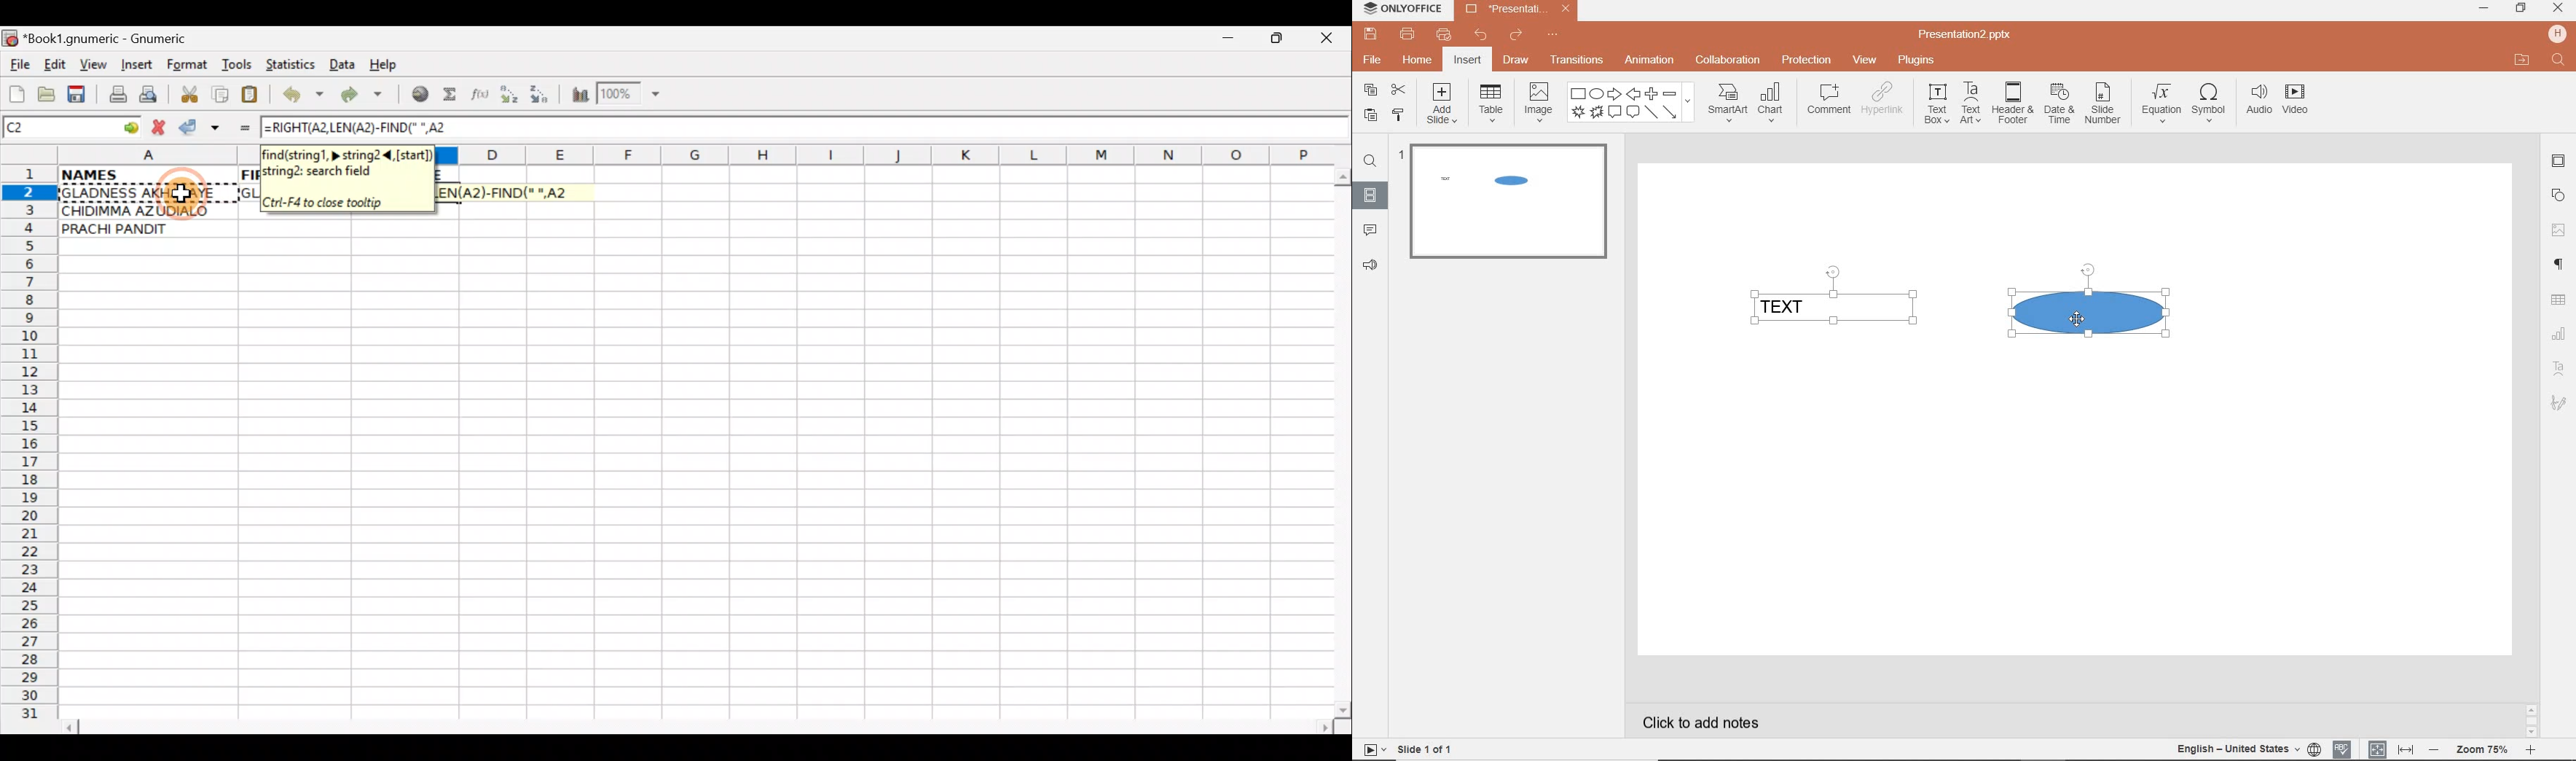  What do you see at coordinates (2088, 305) in the screenshot?
I see `SHAPE SELECTED` at bounding box center [2088, 305].